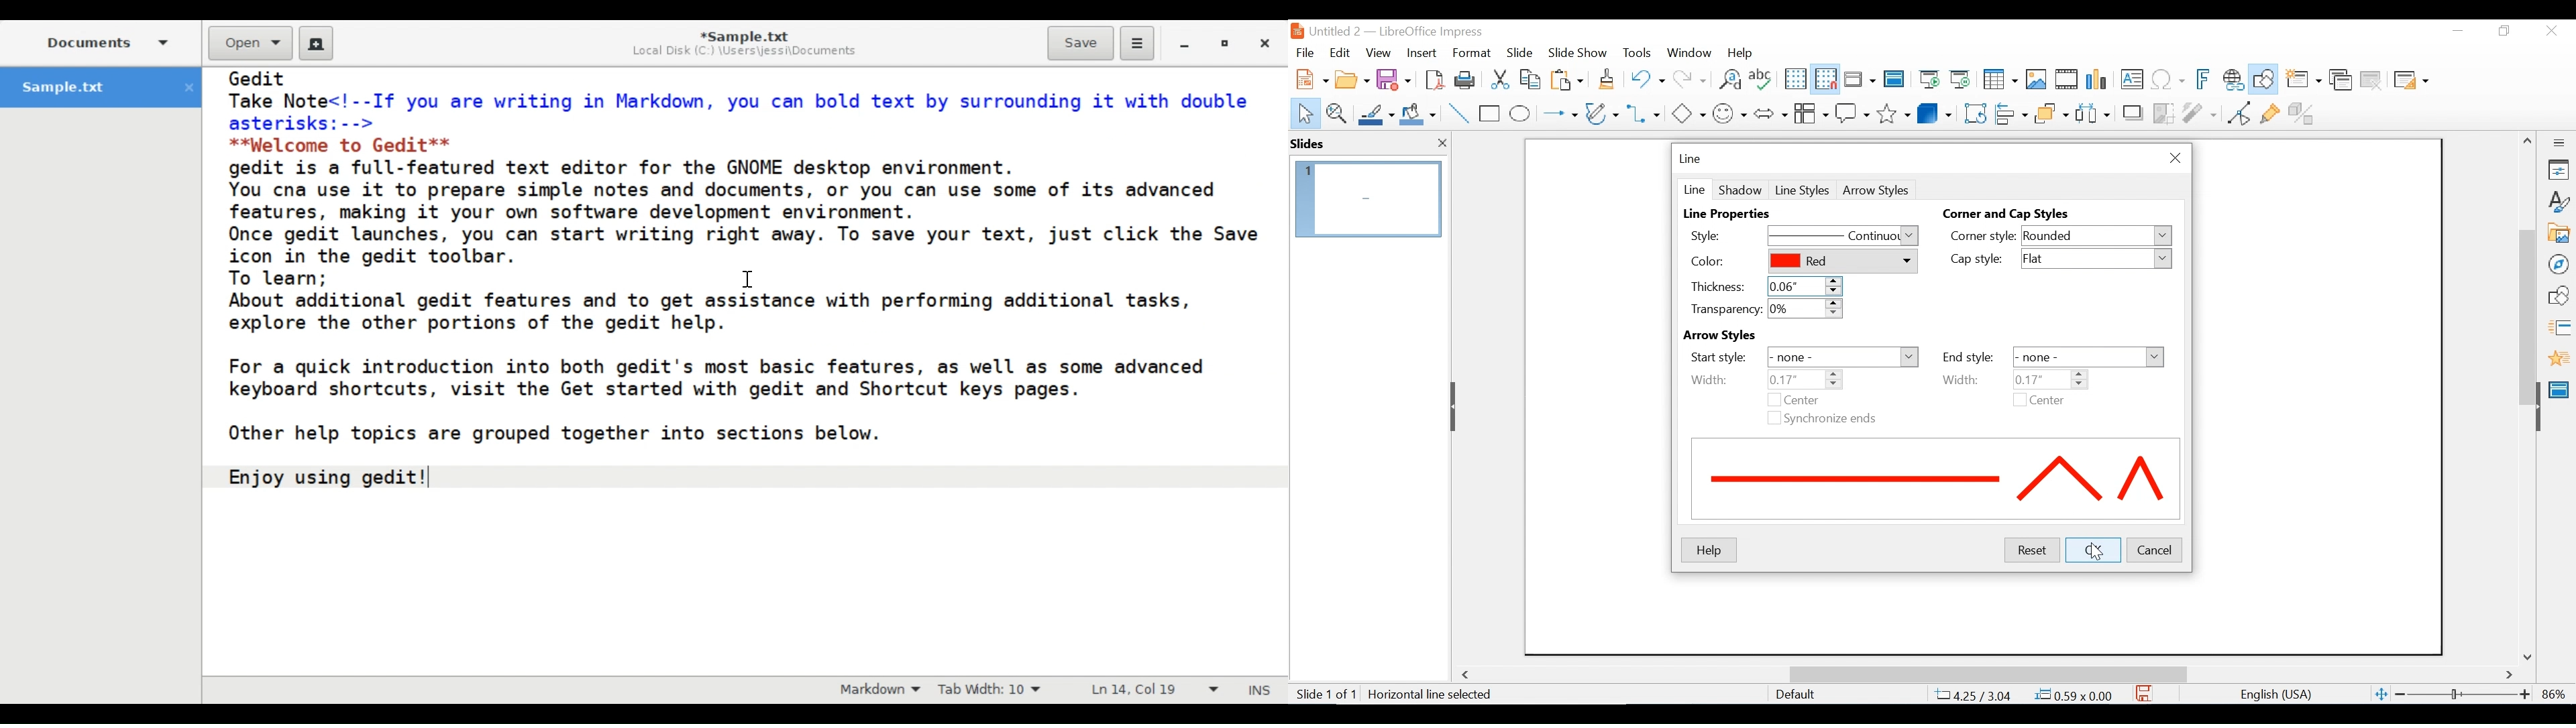 The image size is (2576, 728). Describe the element at coordinates (1825, 79) in the screenshot. I see `Snap as Grid` at that location.